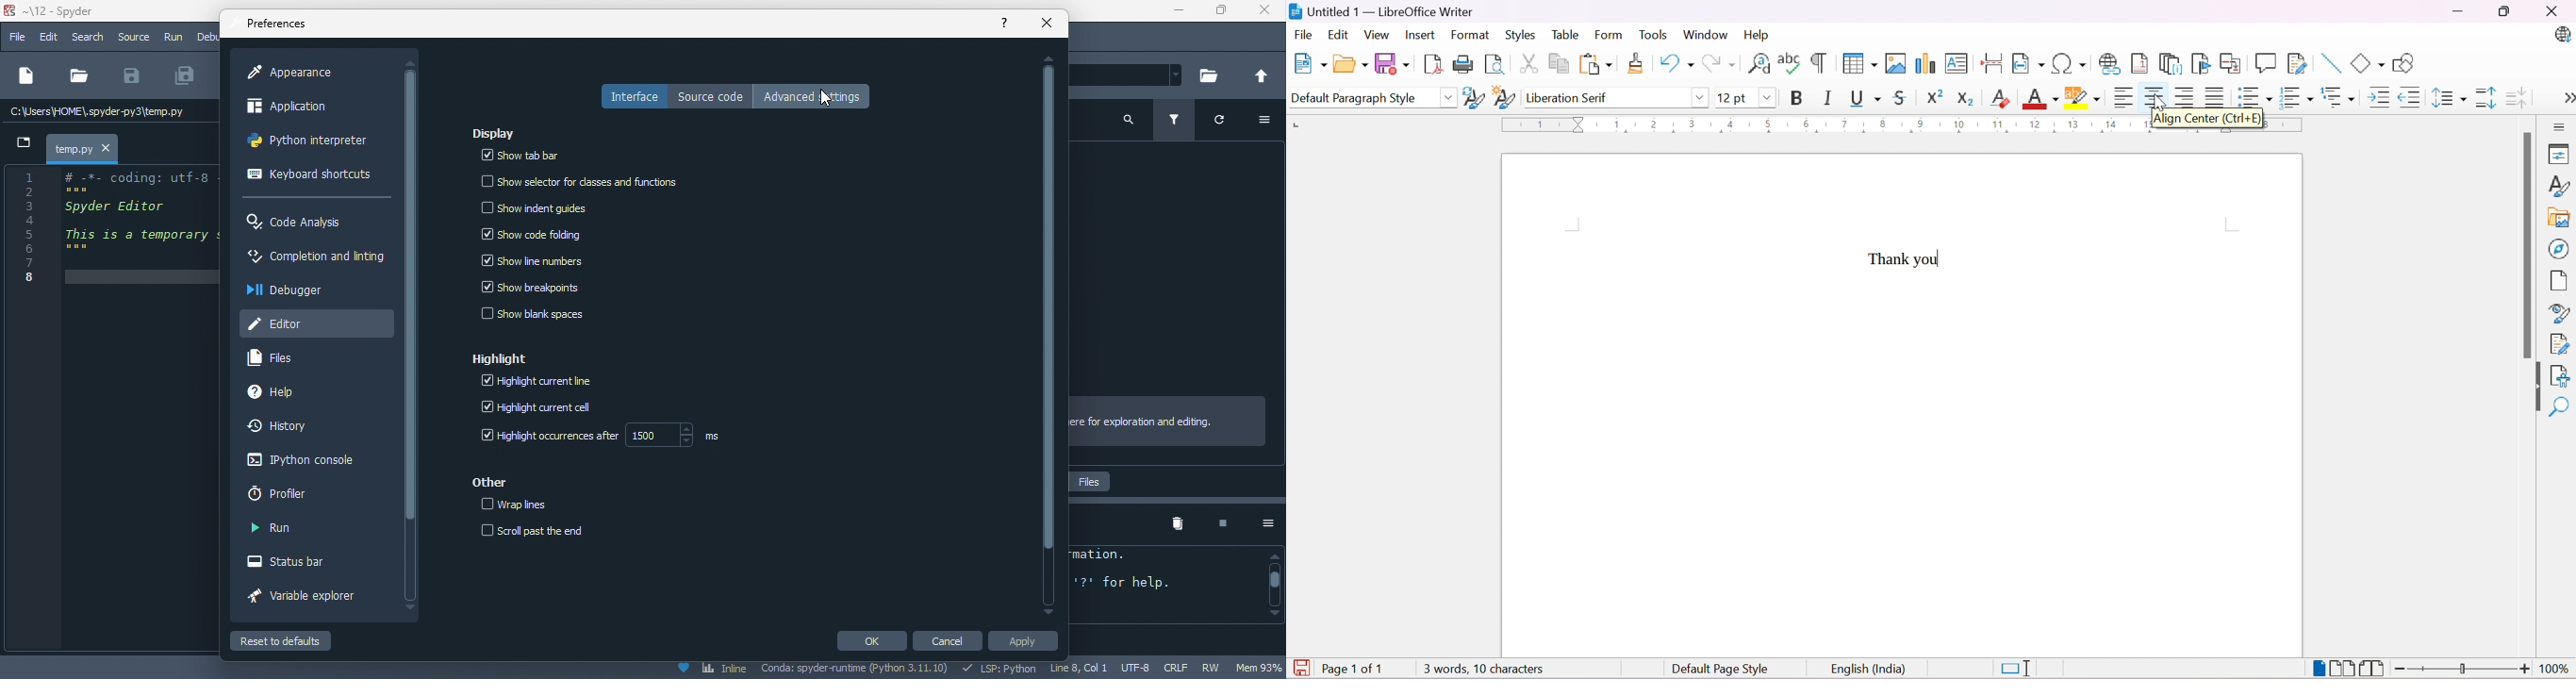 This screenshot has height=700, width=2576. Describe the element at coordinates (592, 178) in the screenshot. I see `show selector for classes and functions` at that location.